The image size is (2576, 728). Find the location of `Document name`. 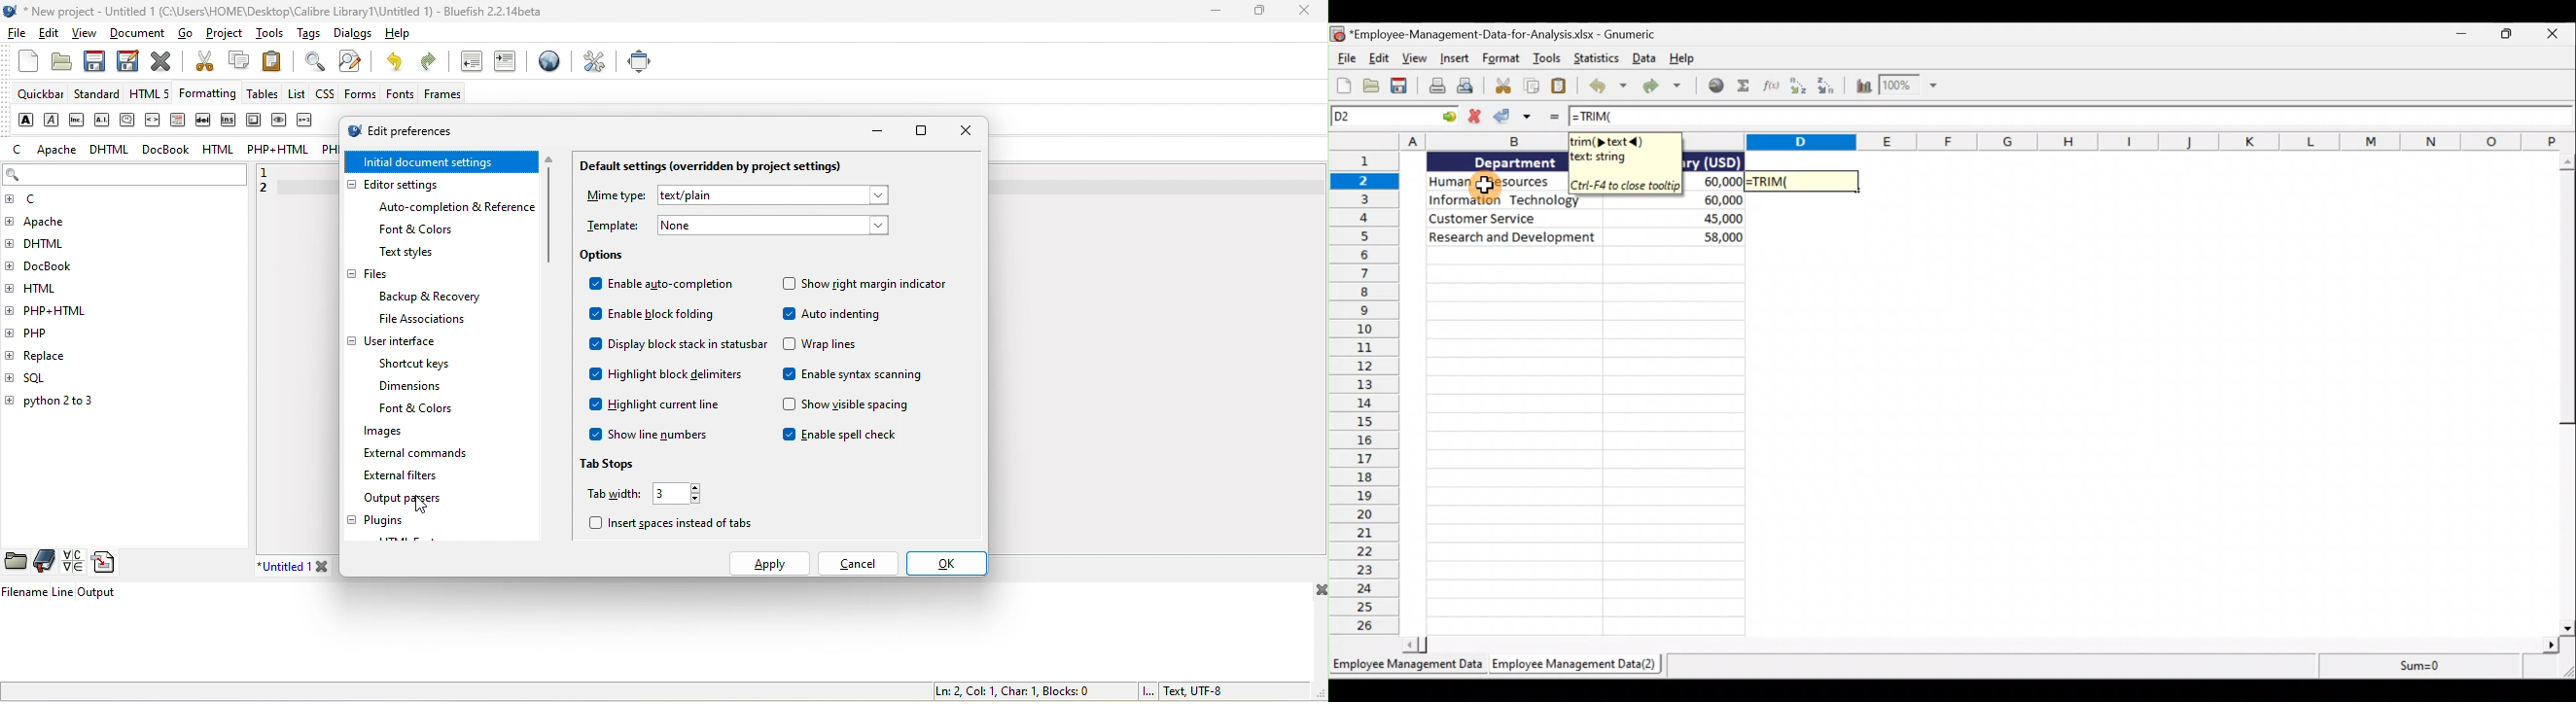

Document name is located at coordinates (1516, 32).